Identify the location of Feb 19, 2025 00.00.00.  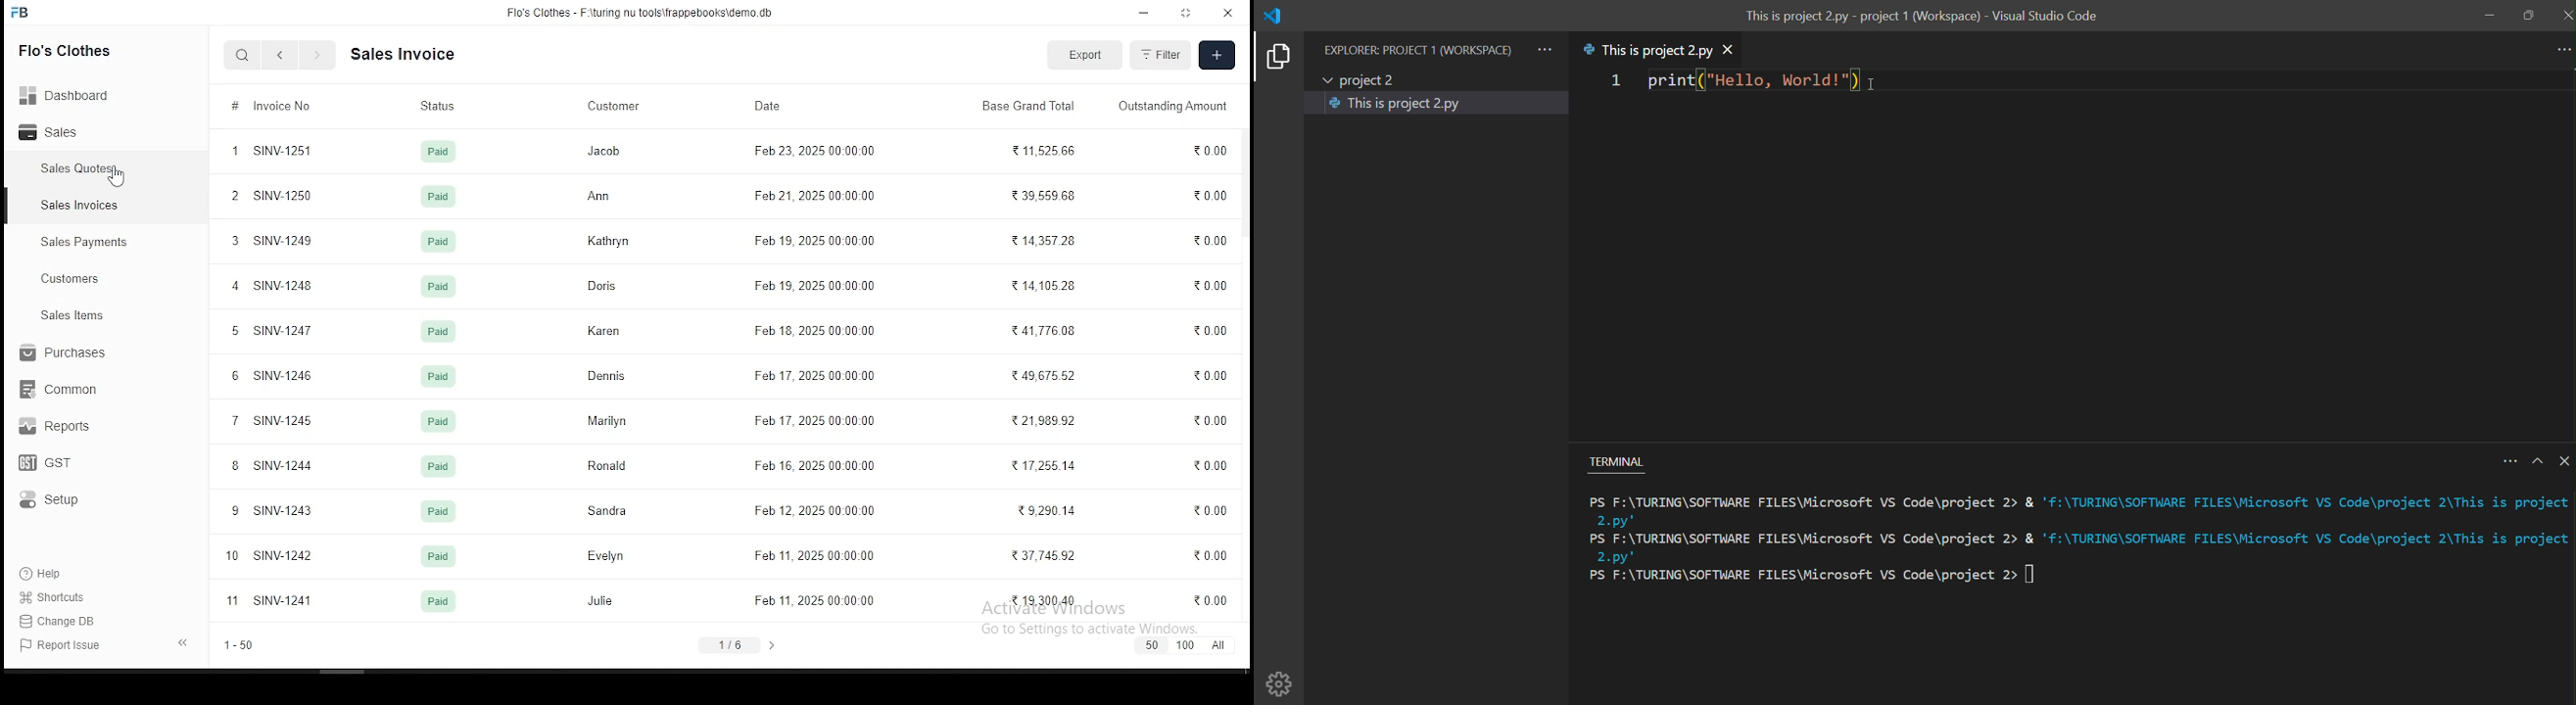
(818, 286).